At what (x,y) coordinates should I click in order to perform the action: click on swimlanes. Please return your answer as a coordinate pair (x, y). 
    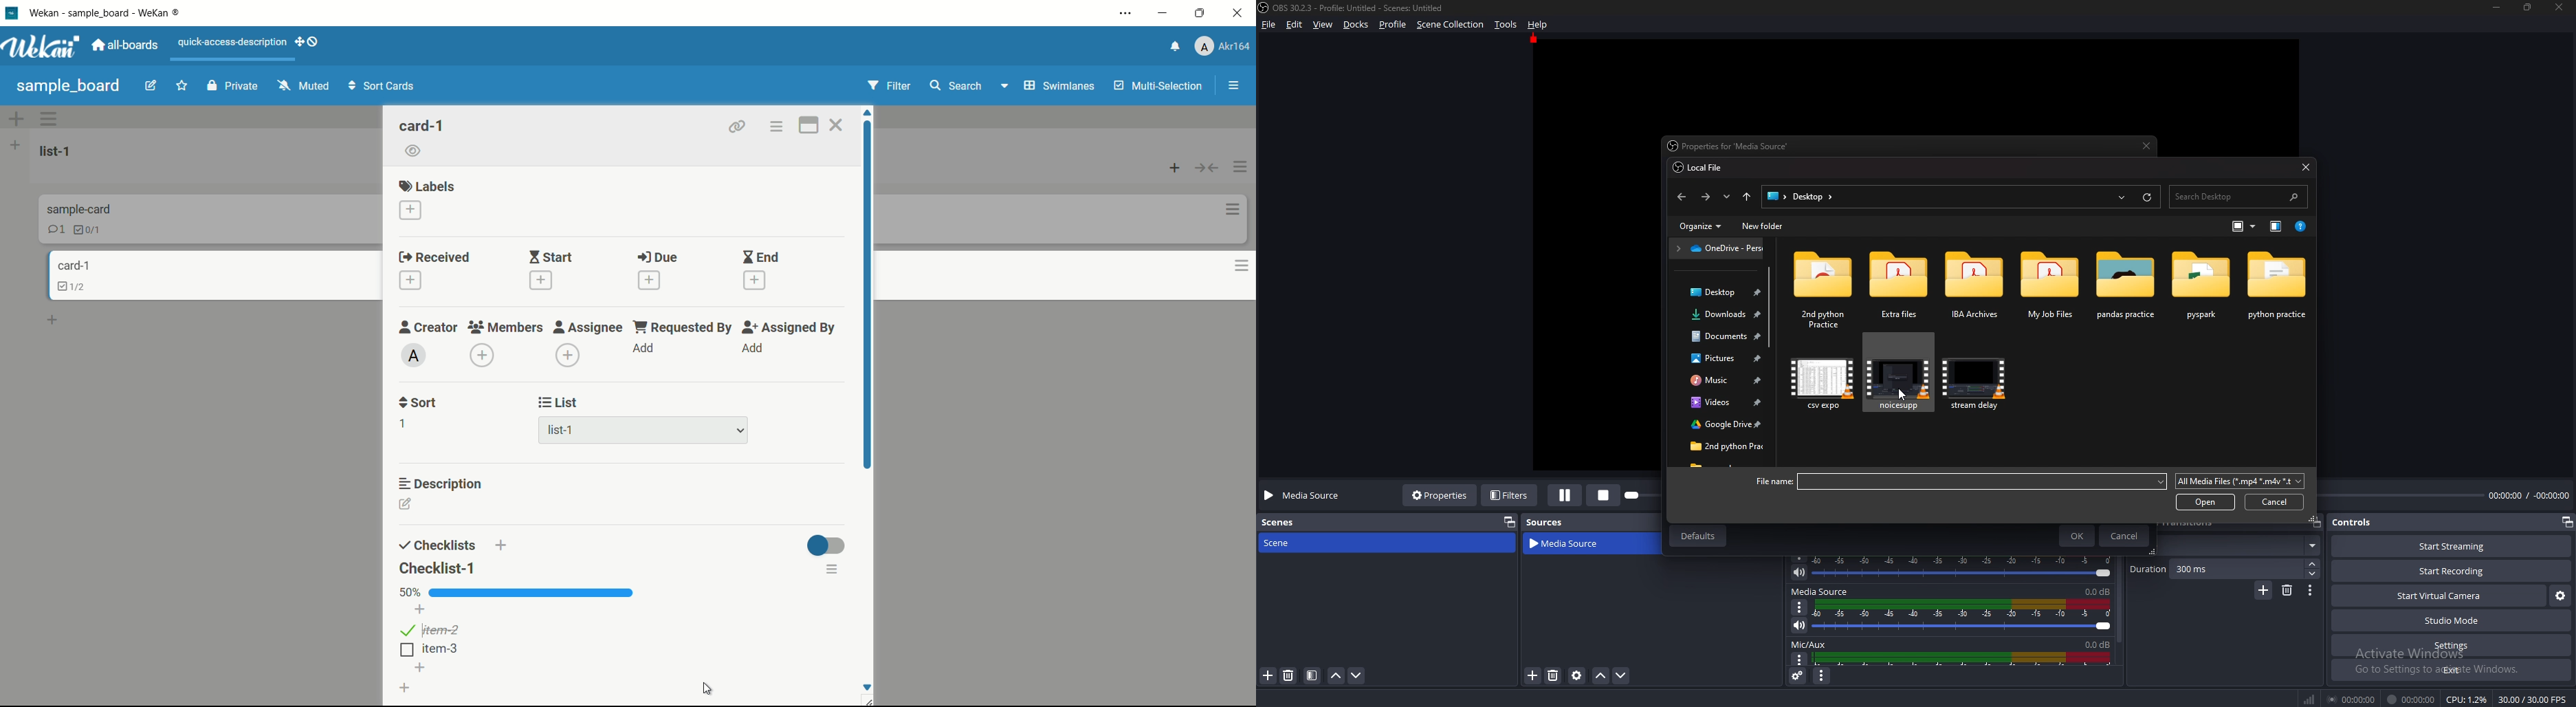
    Looking at the image, I should click on (1050, 86).